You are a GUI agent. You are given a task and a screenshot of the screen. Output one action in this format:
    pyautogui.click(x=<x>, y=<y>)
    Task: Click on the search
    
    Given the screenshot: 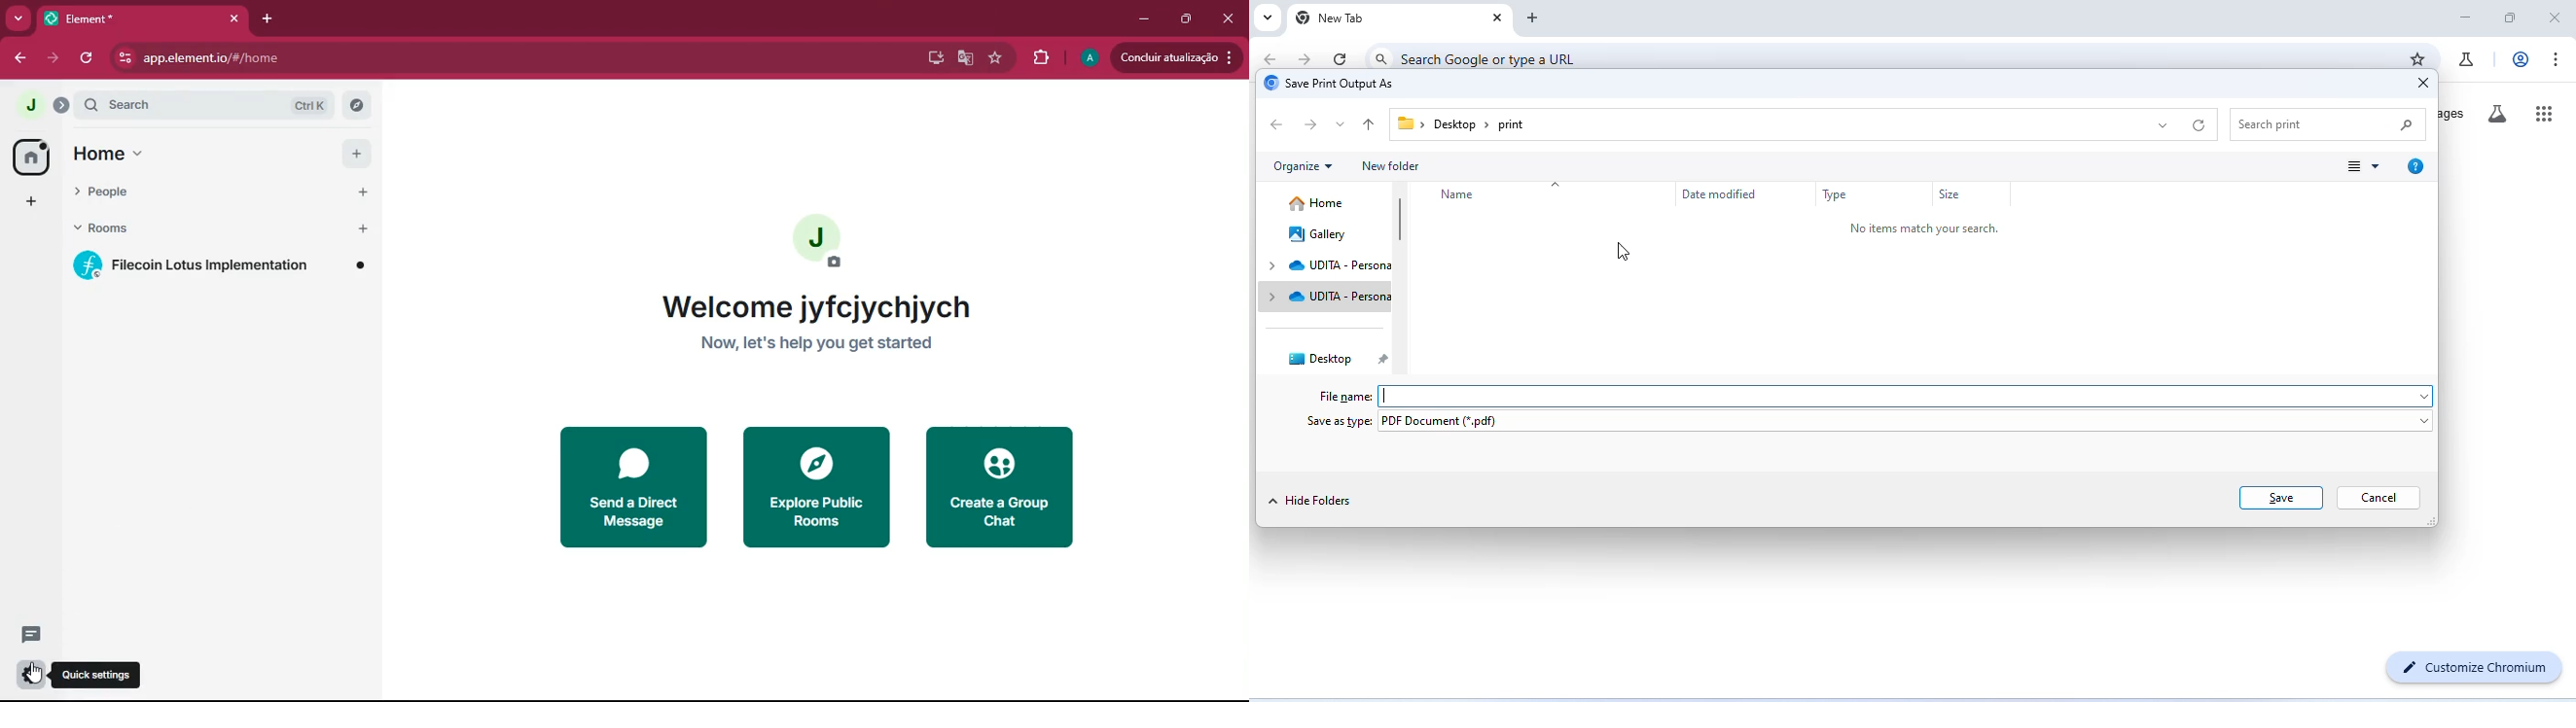 What is the action you would take?
    pyautogui.click(x=219, y=106)
    